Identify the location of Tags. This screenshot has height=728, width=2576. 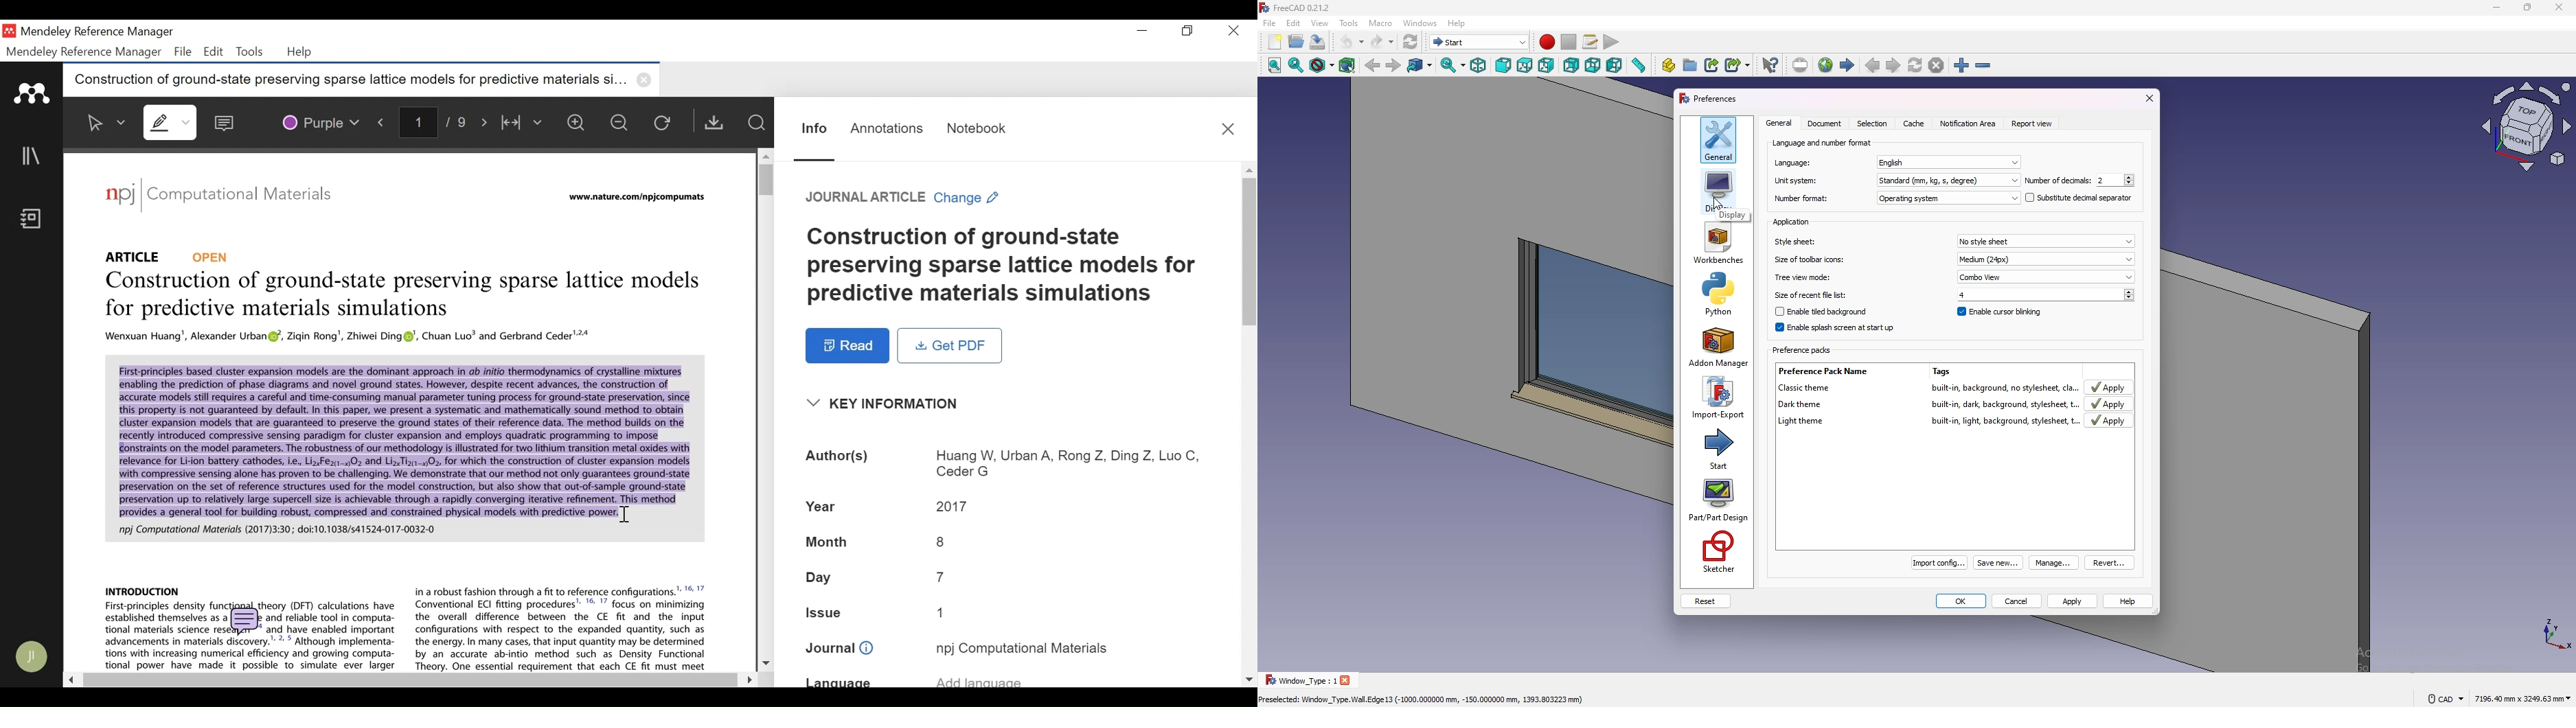
(1945, 372).